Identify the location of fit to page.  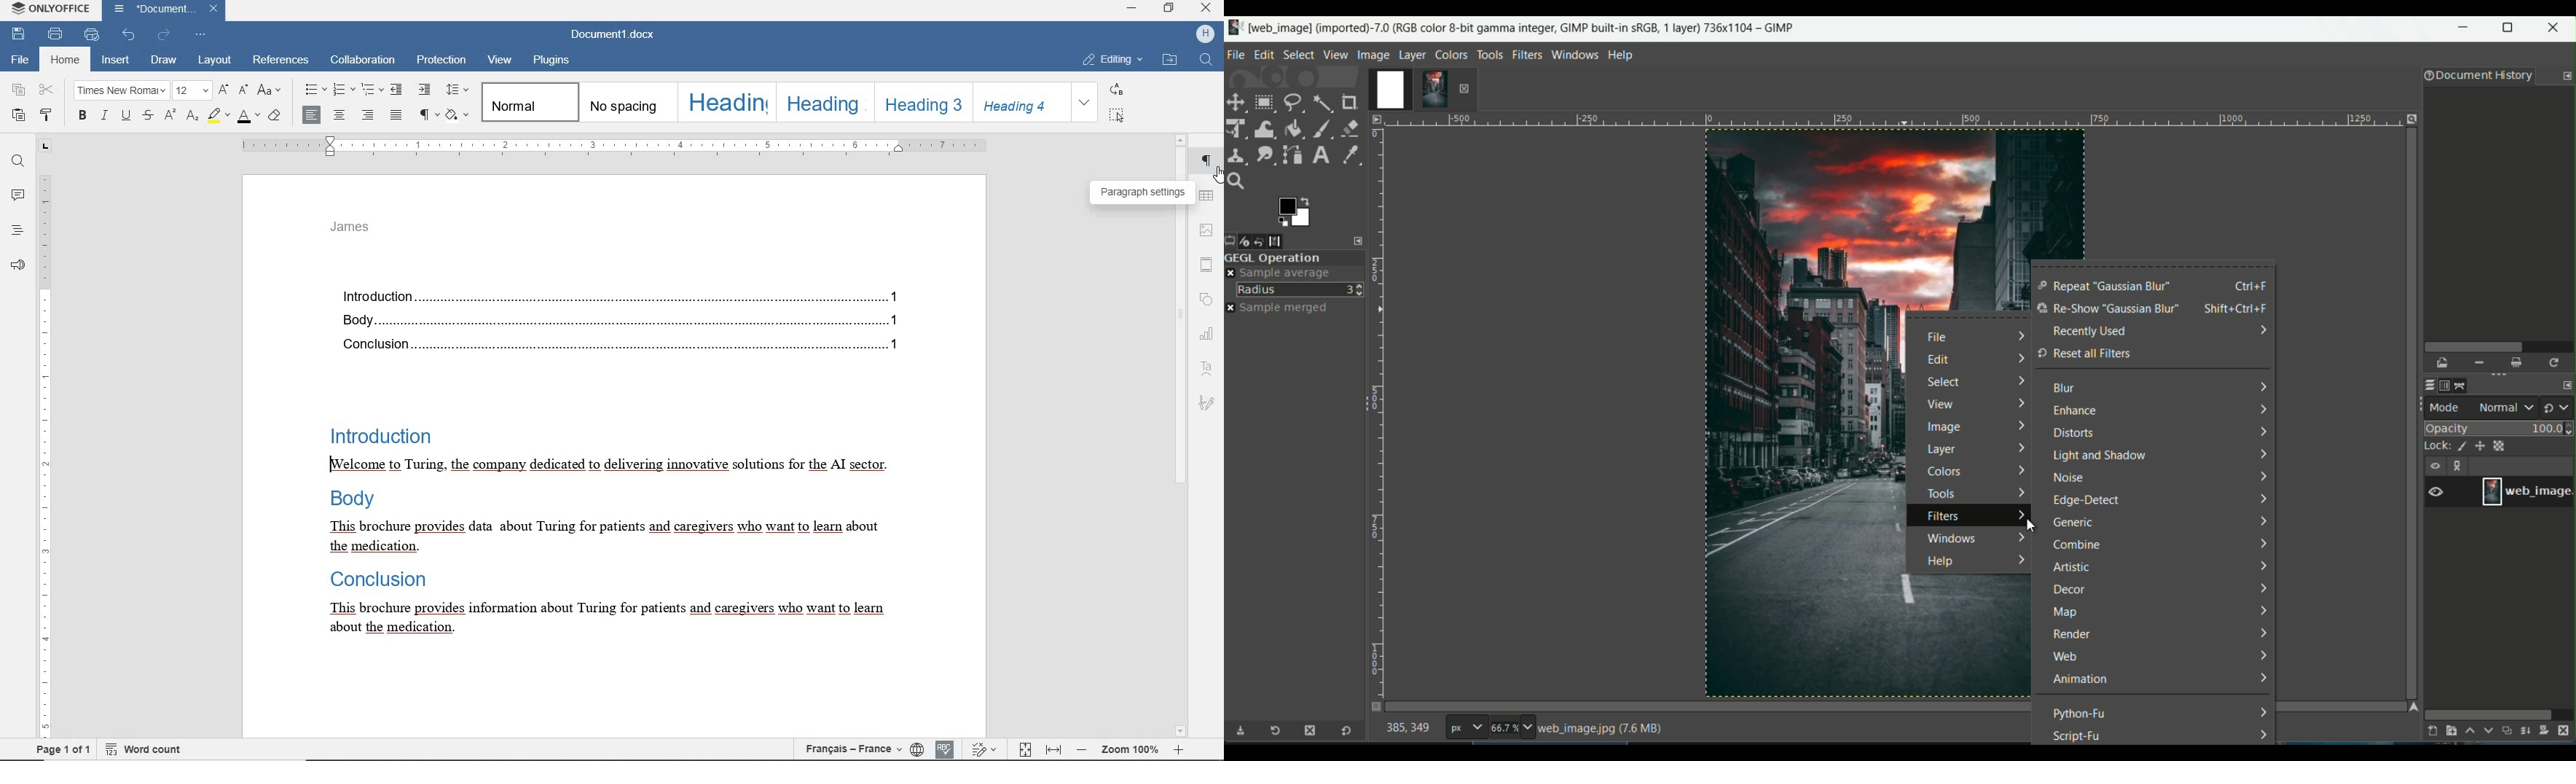
(980, 751).